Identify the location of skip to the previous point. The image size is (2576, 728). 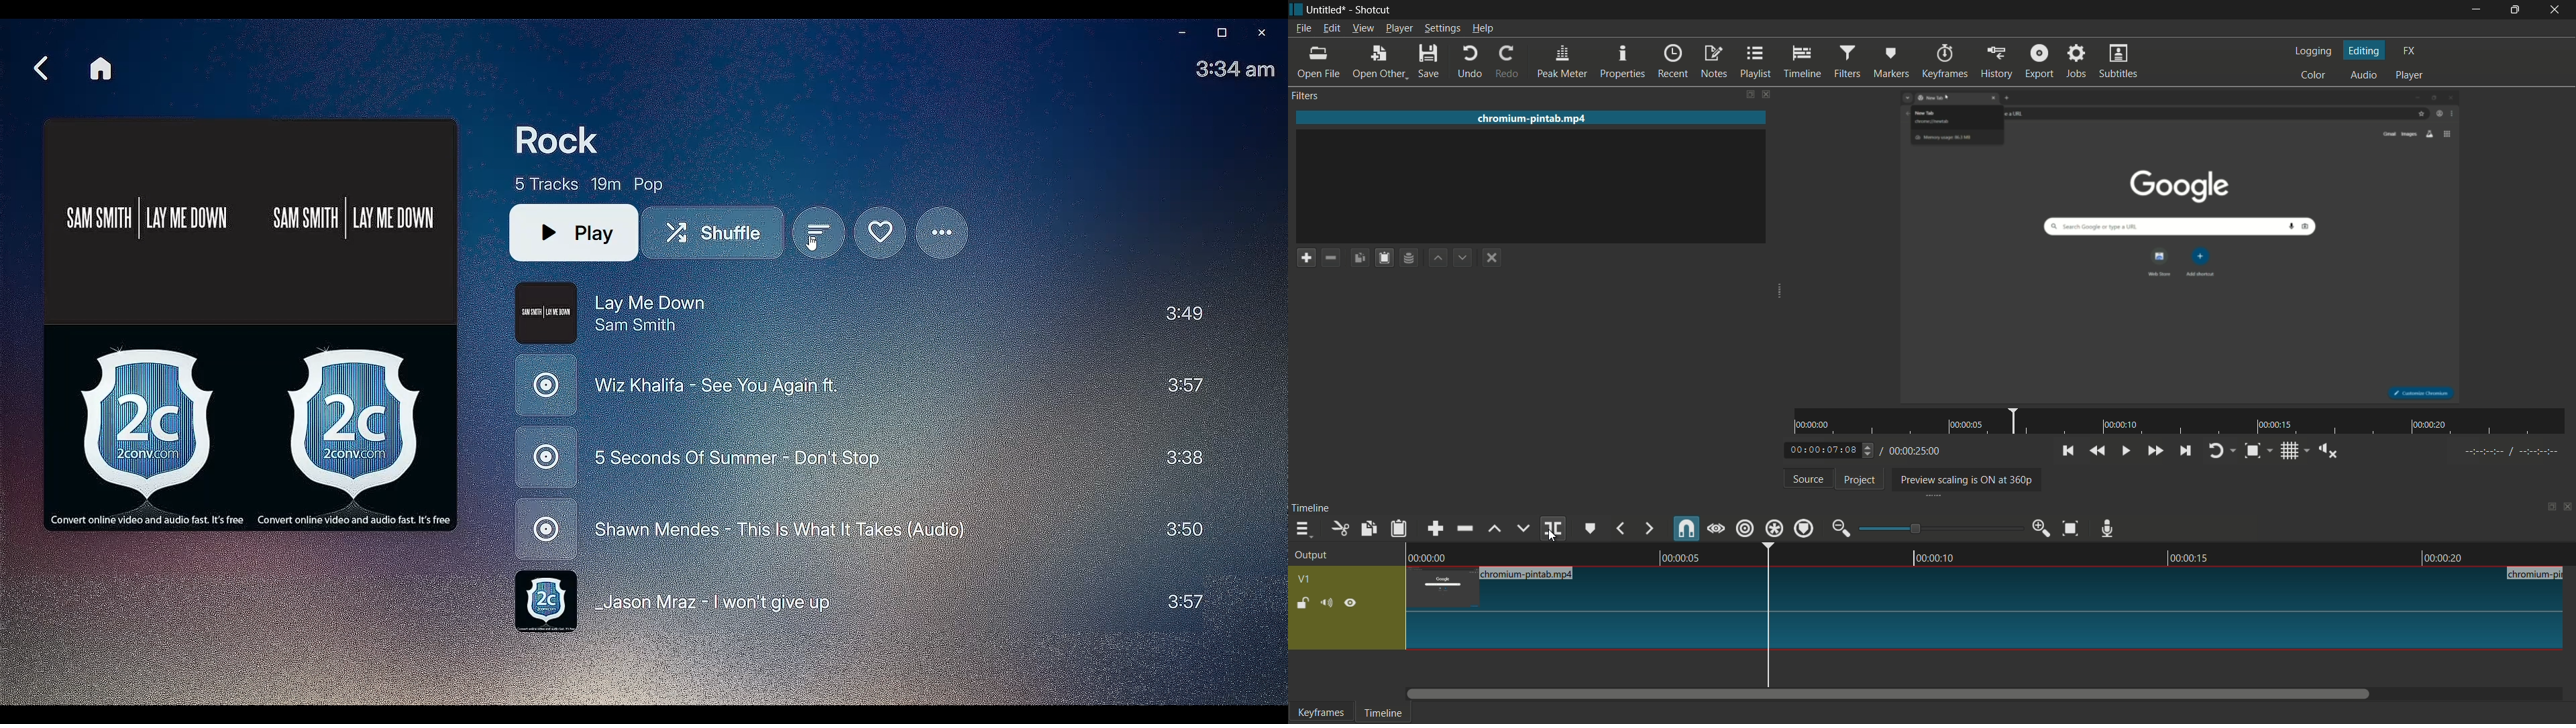
(2067, 450).